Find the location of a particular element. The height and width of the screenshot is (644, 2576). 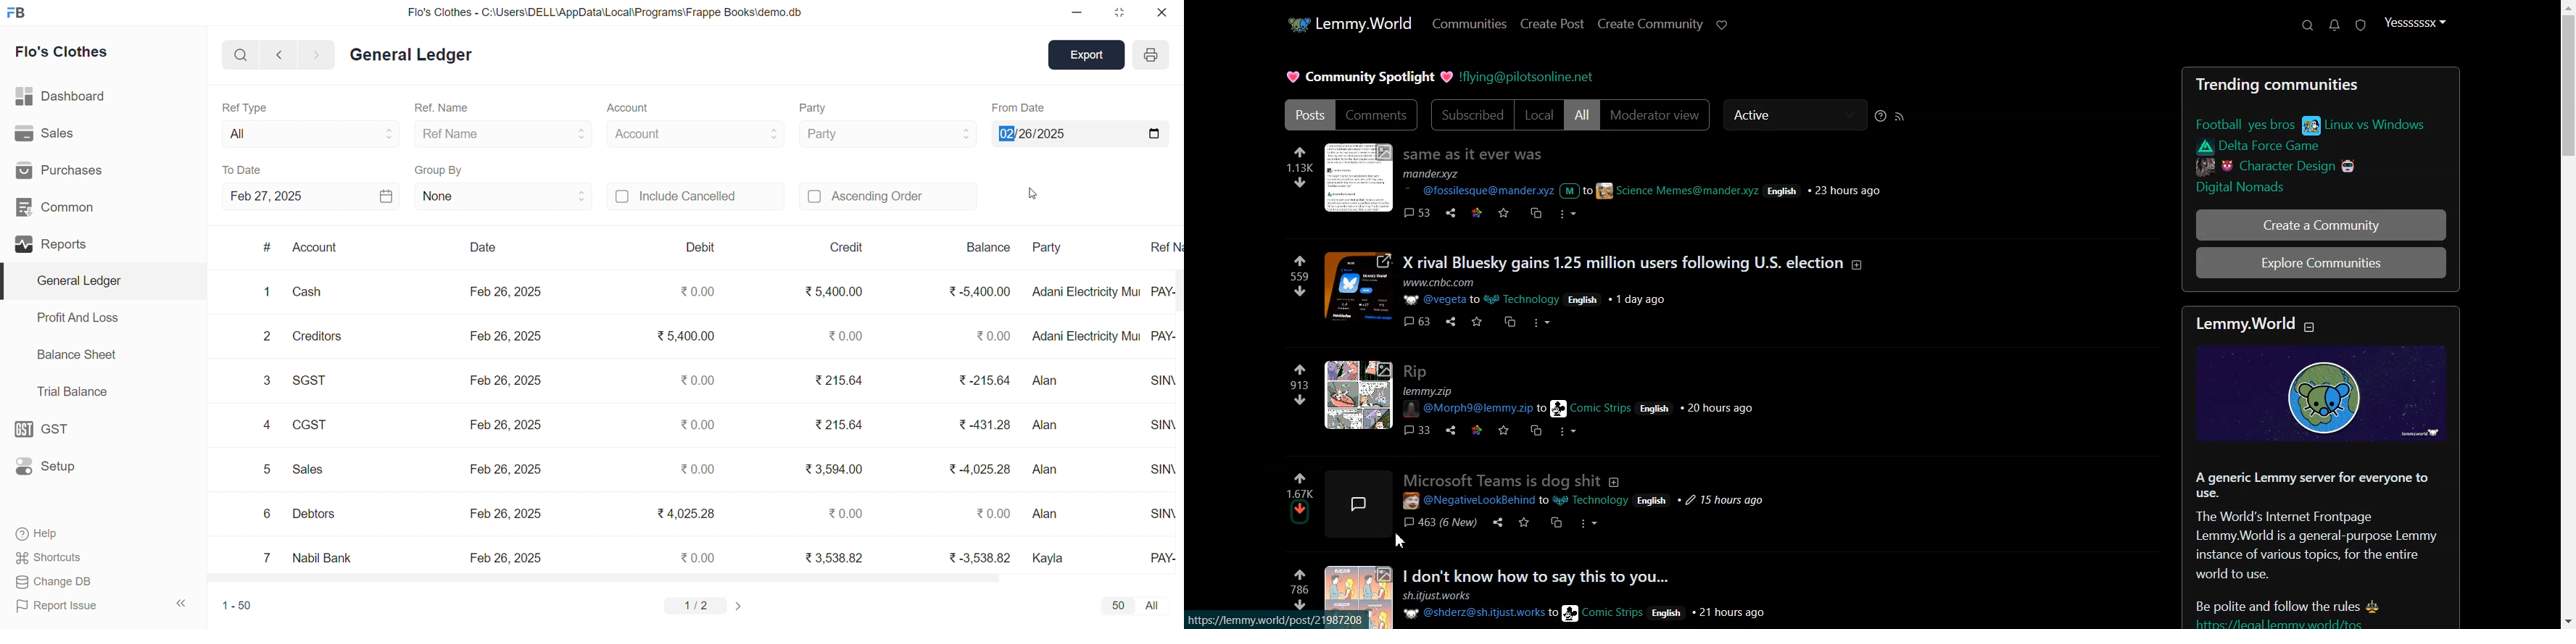

3 is located at coordinates (269, 382).